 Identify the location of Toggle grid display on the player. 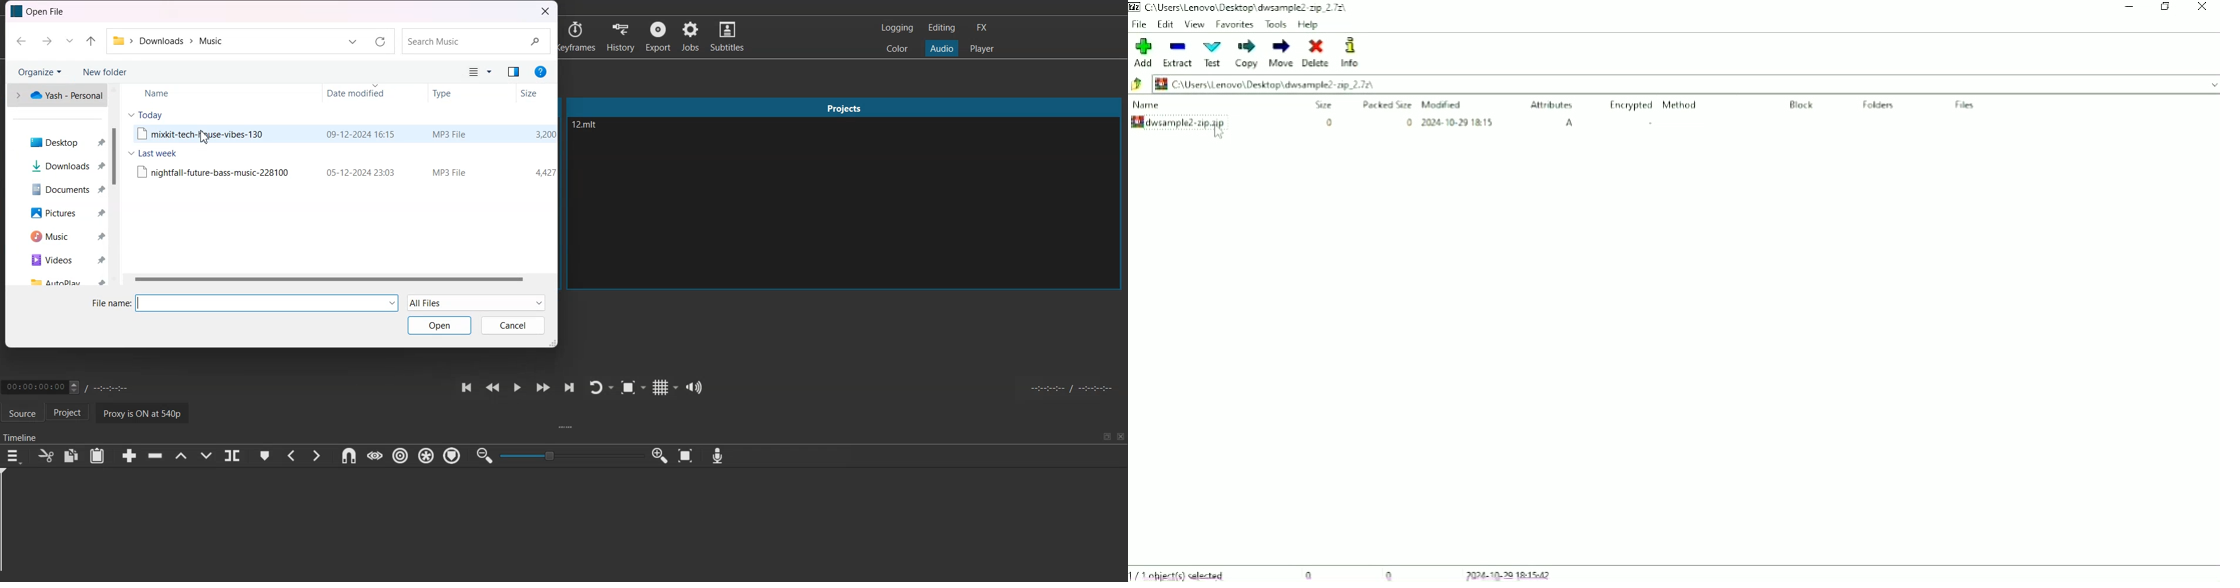
(666, 386).